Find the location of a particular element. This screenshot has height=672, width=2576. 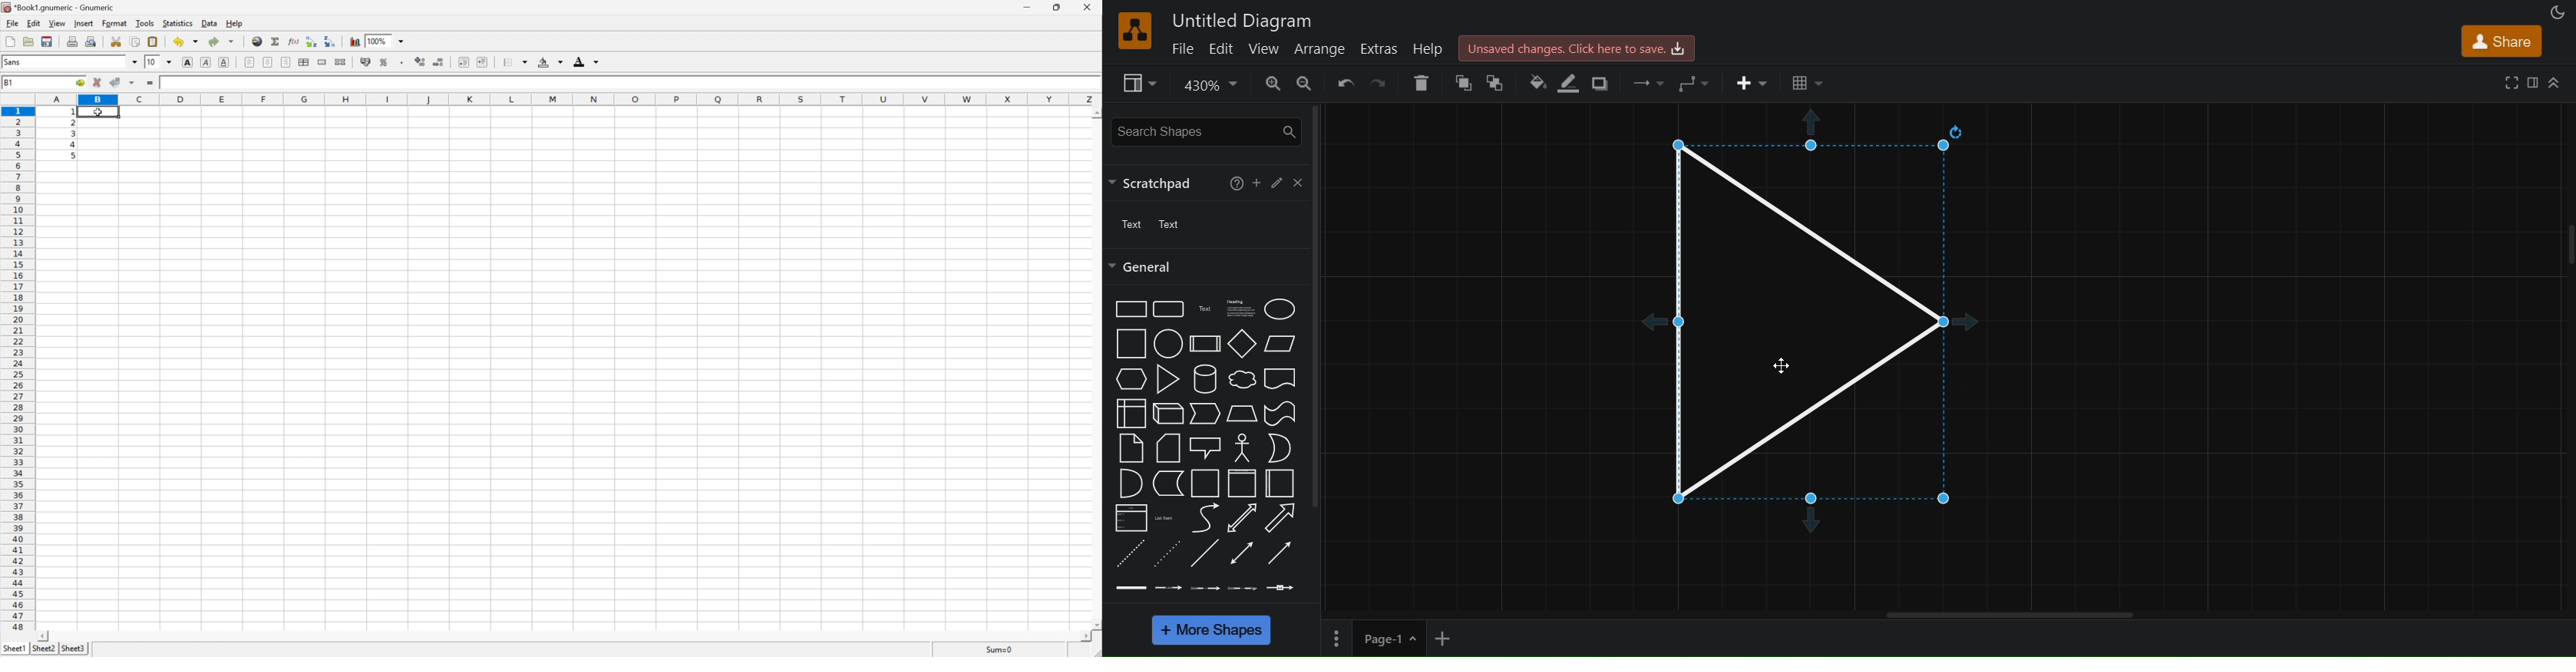

Sheet3 is located at coordinates (74, 648).